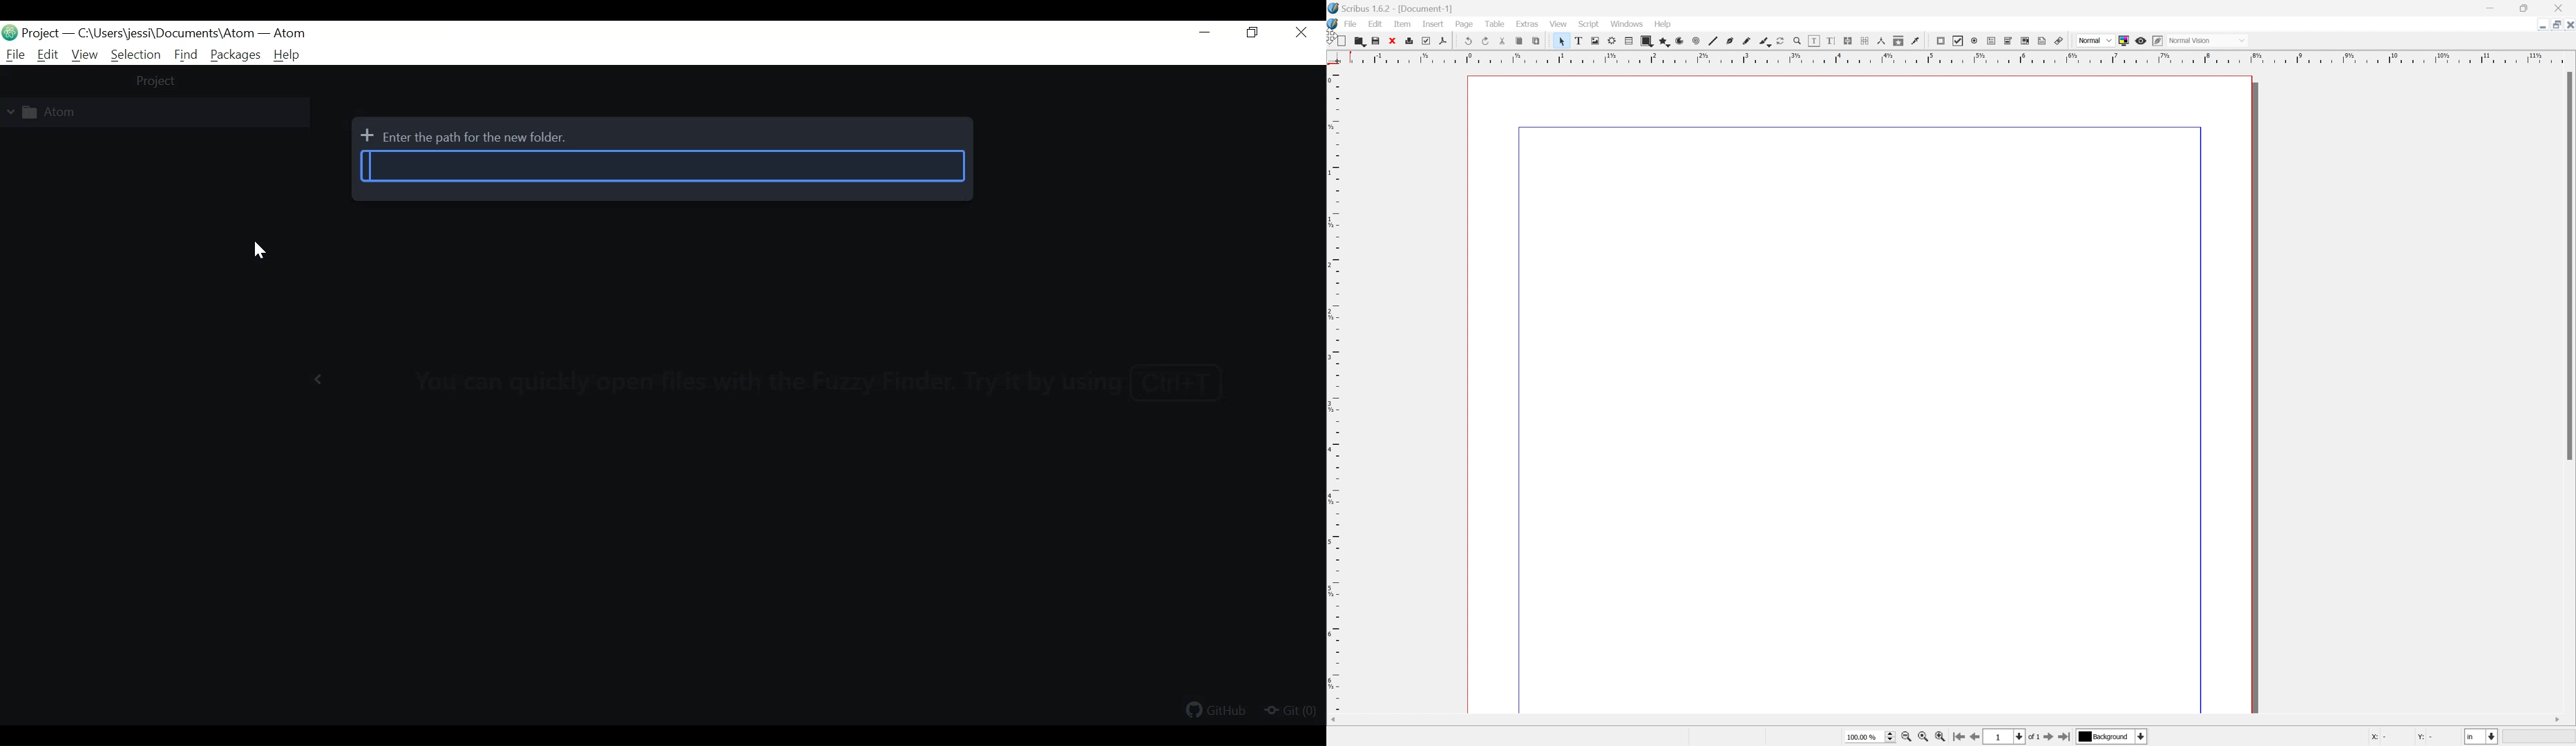 The width and height of the screenshot is (2576, 756). What do you see at coordinates (1728, 40) in the screenshot?
I see `bezier curve` at bounding box center [1728, 40].